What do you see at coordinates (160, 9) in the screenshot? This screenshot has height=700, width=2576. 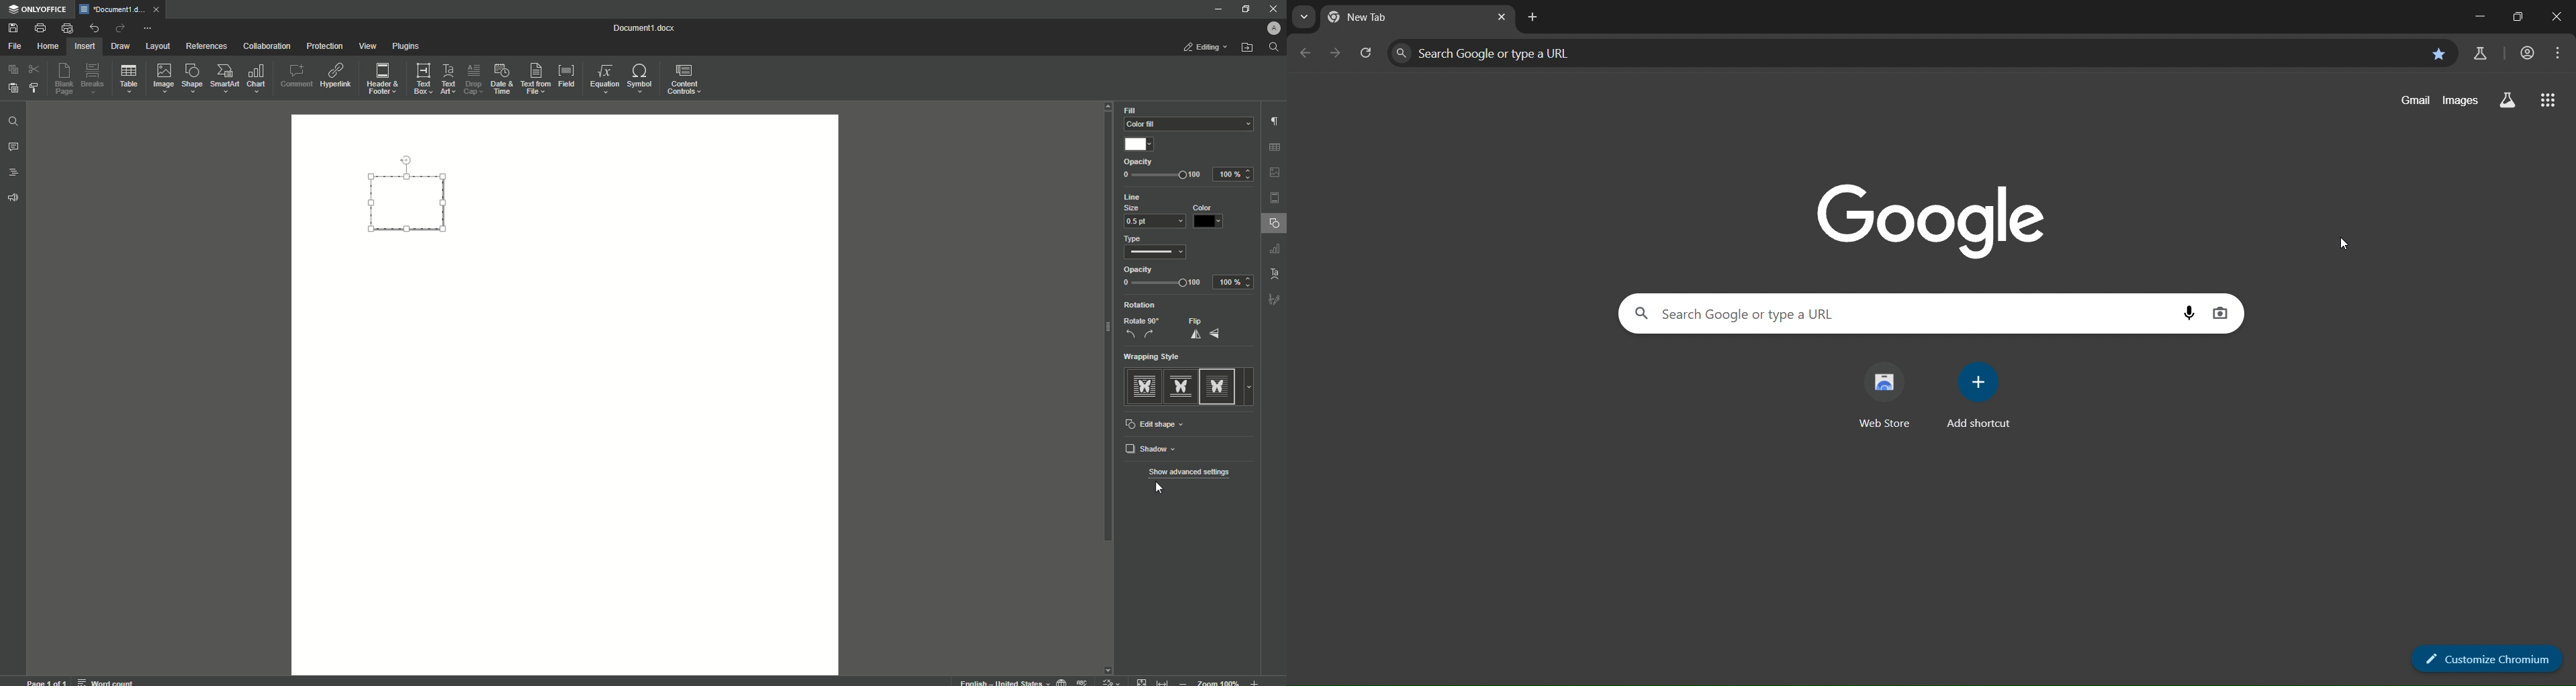 I see `close` at bounding box center [160, 9].